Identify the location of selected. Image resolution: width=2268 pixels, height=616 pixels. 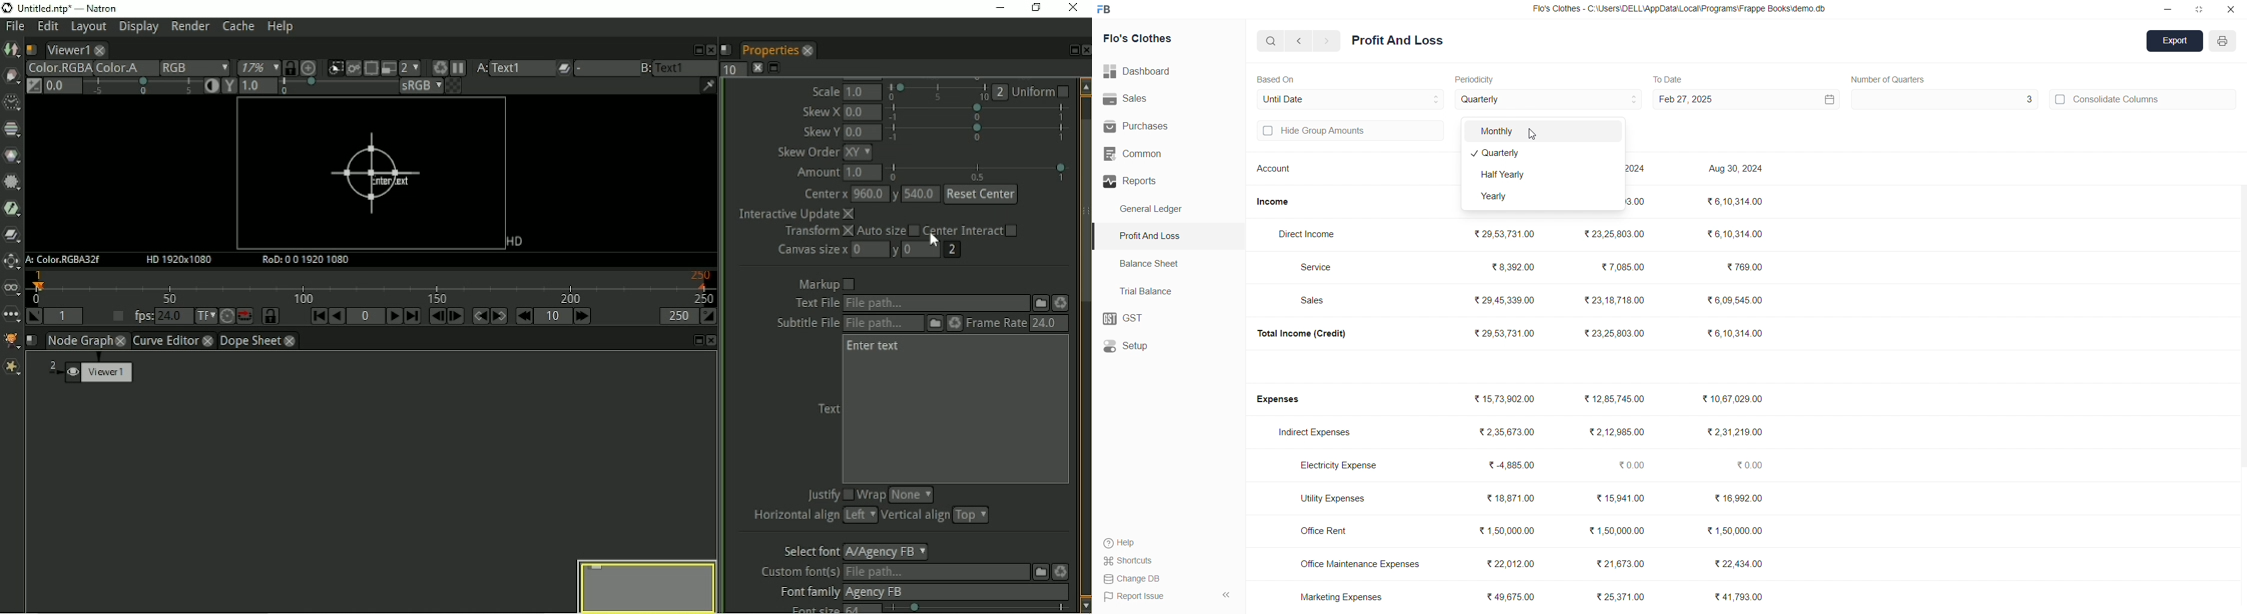
(1099, 237).